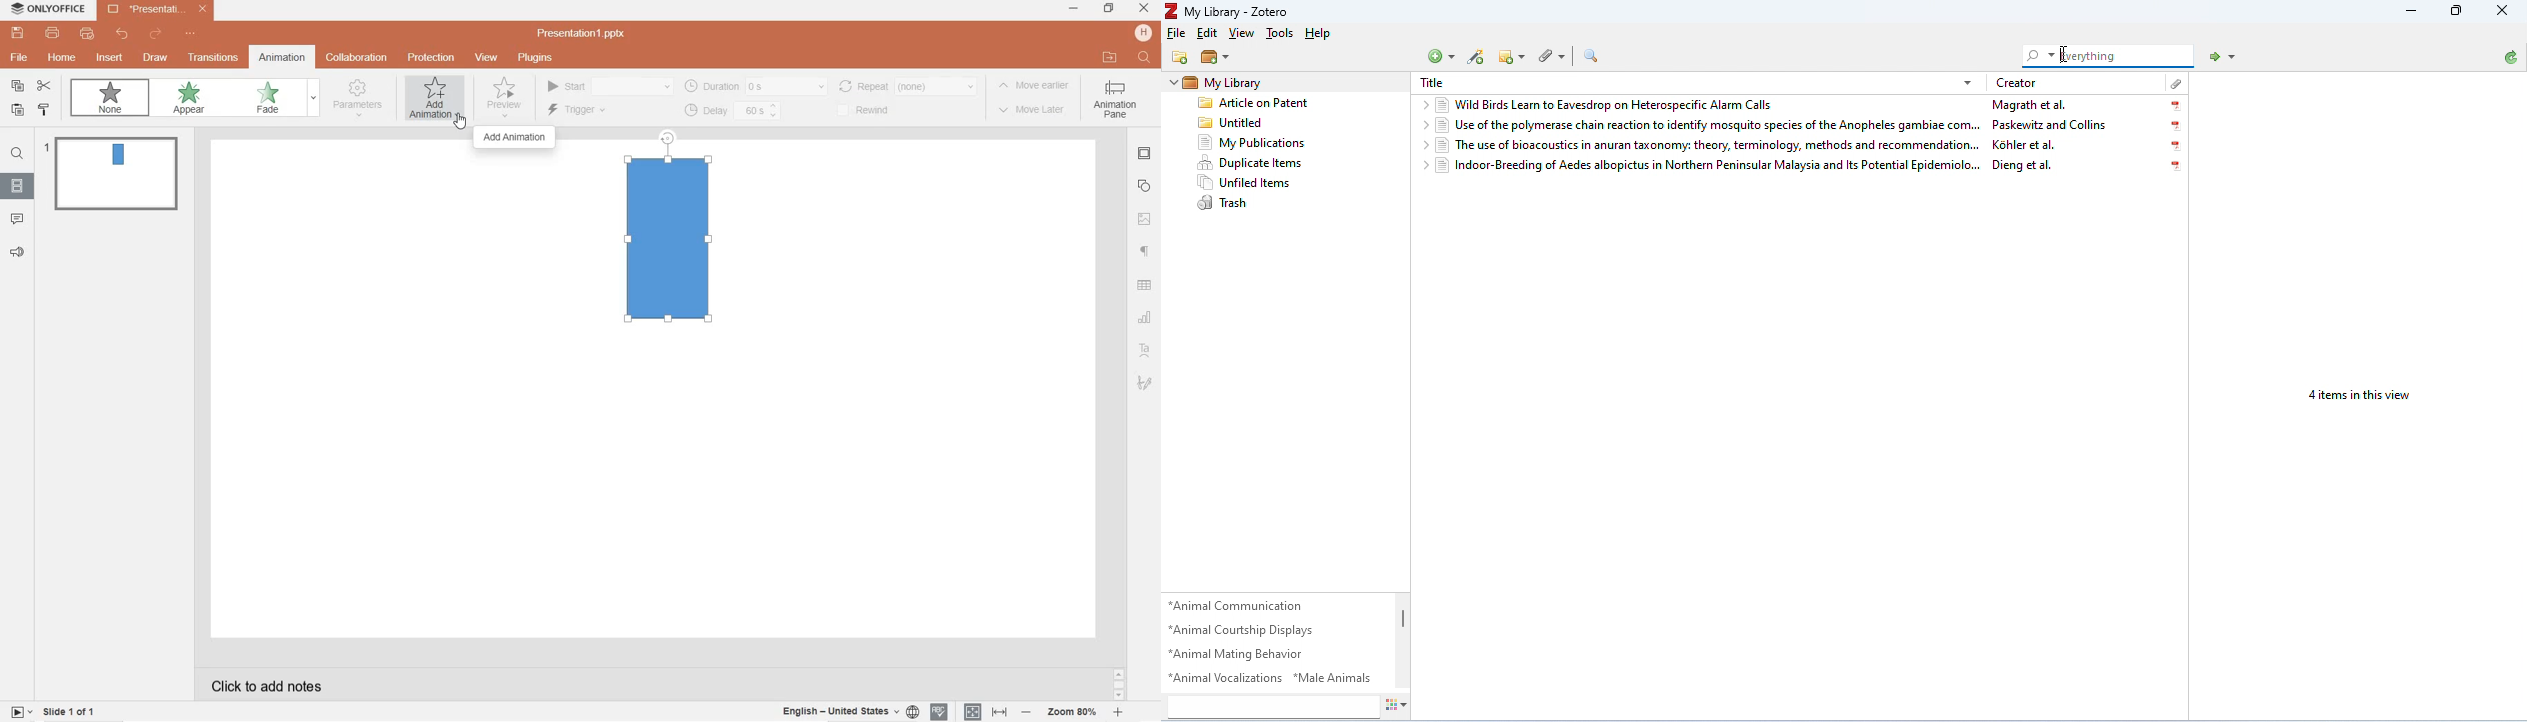 The height and width of the screenshot is (728, 2548). I want to click on English - United States, so click(849, 712).